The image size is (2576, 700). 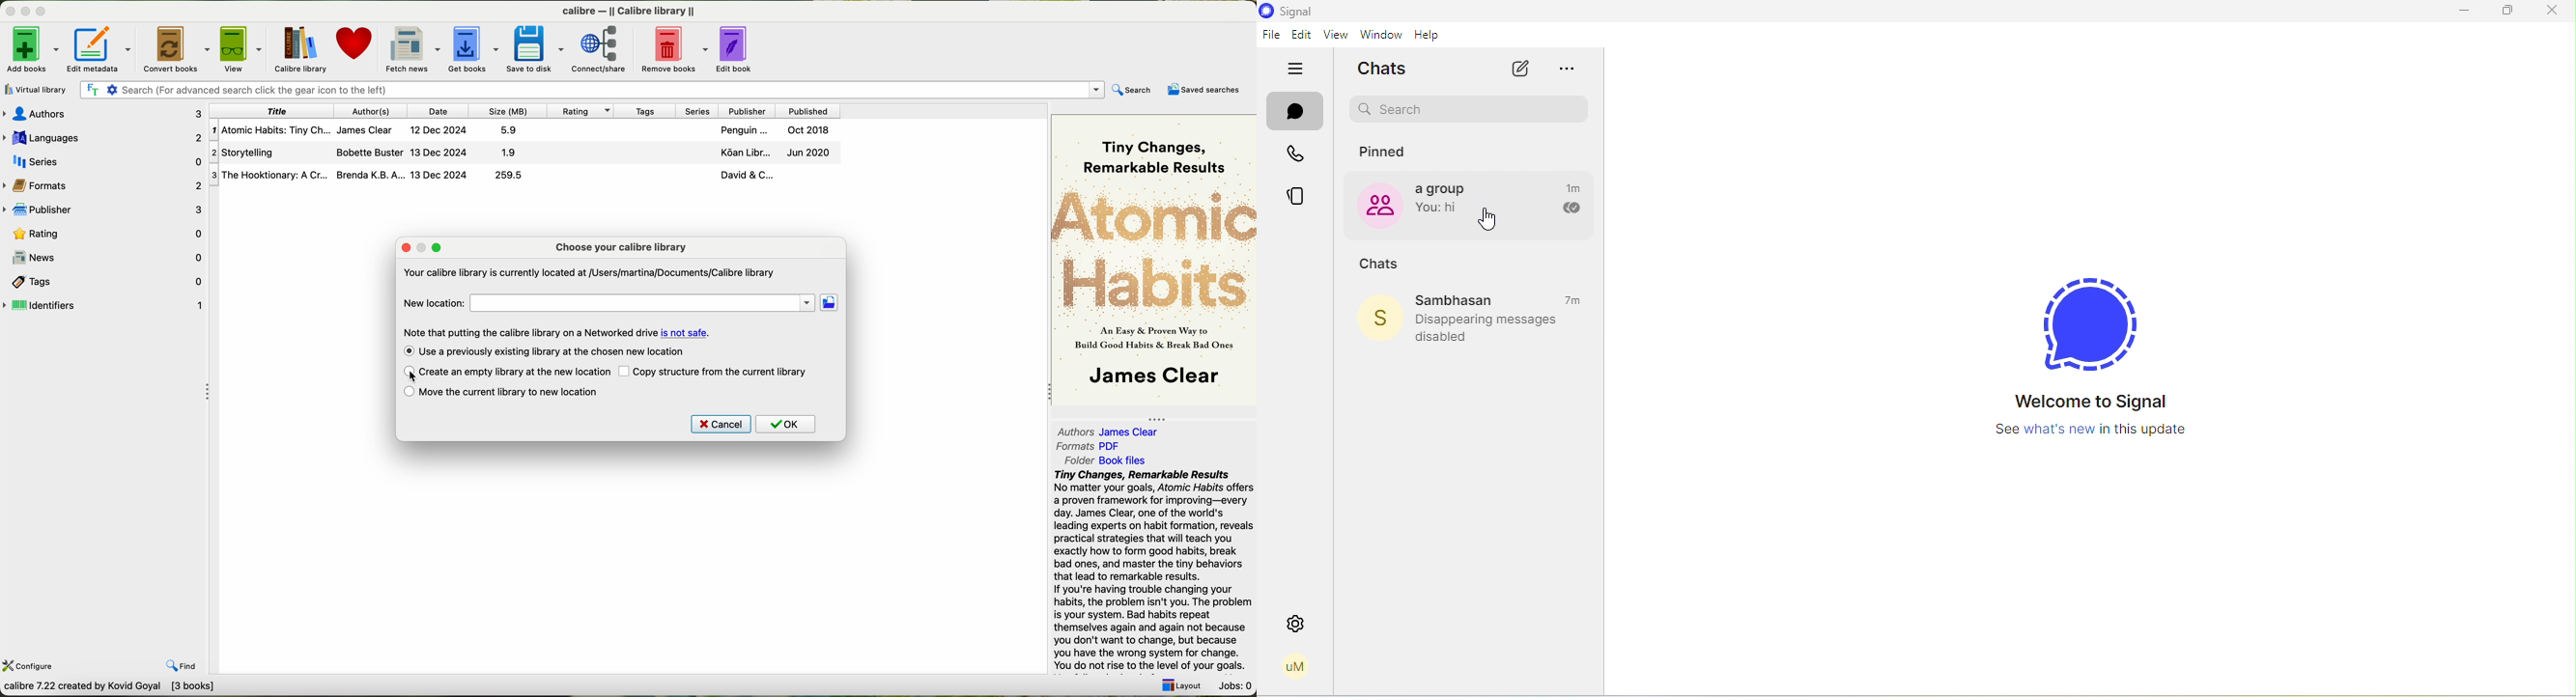 I want to click on authors, so click(x=107, y=114).